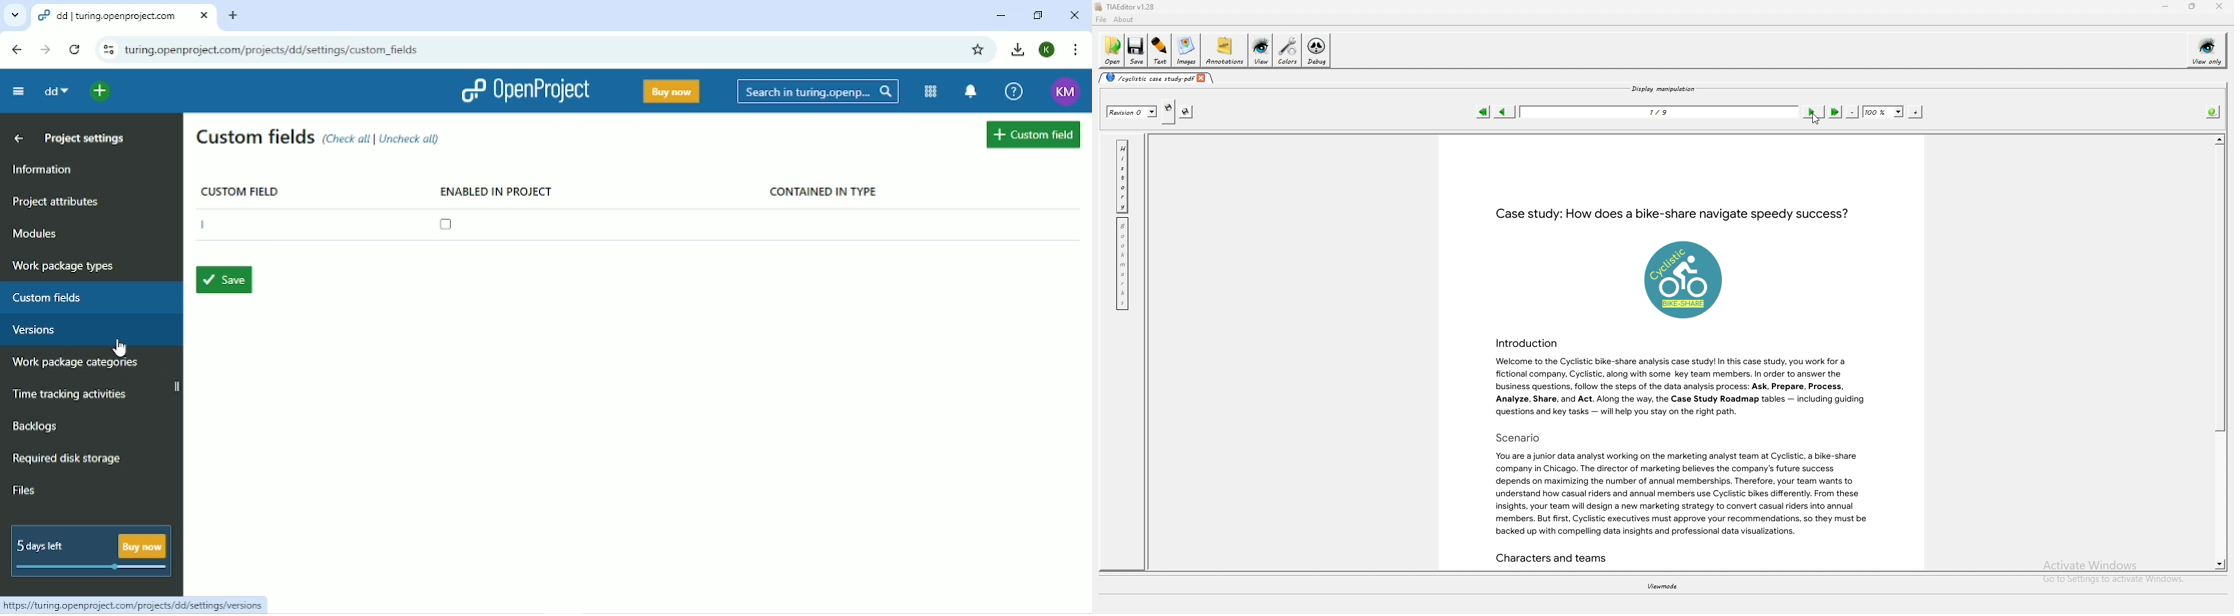  I want to click on New tab, so click(235, 16).